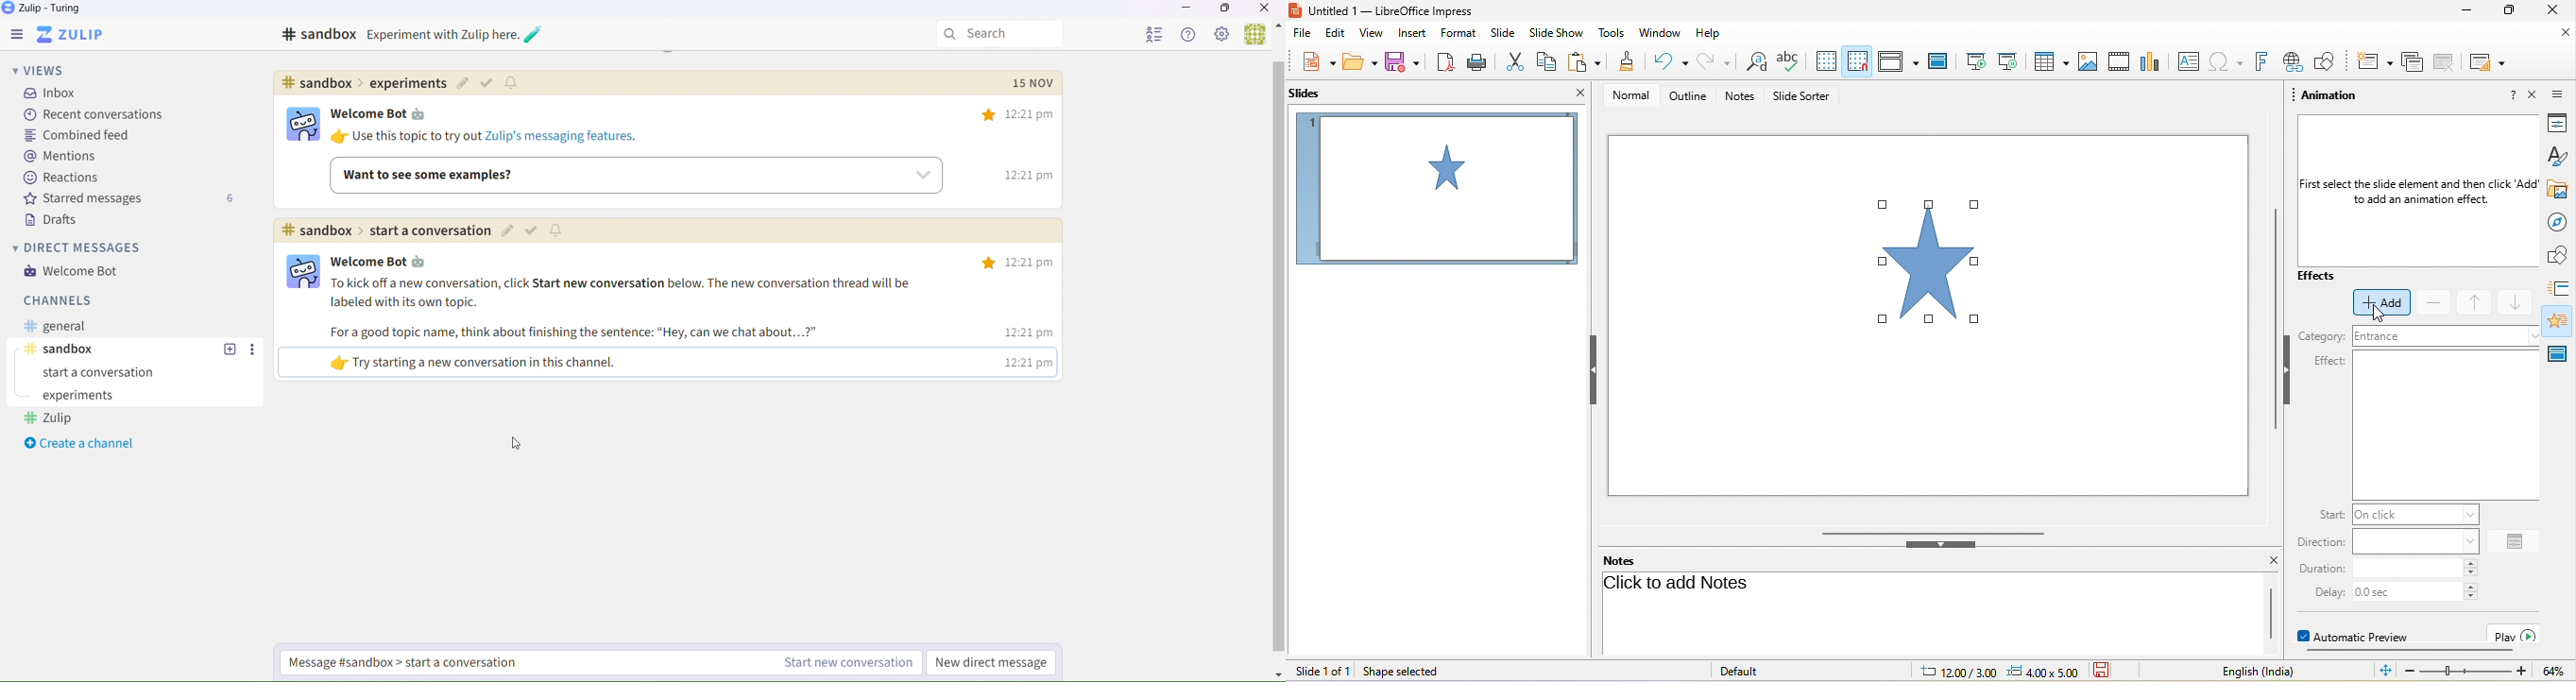  What do you see at coordinates (488, 83) in the screenshot?
I see `` at bounding box center [488, 83].